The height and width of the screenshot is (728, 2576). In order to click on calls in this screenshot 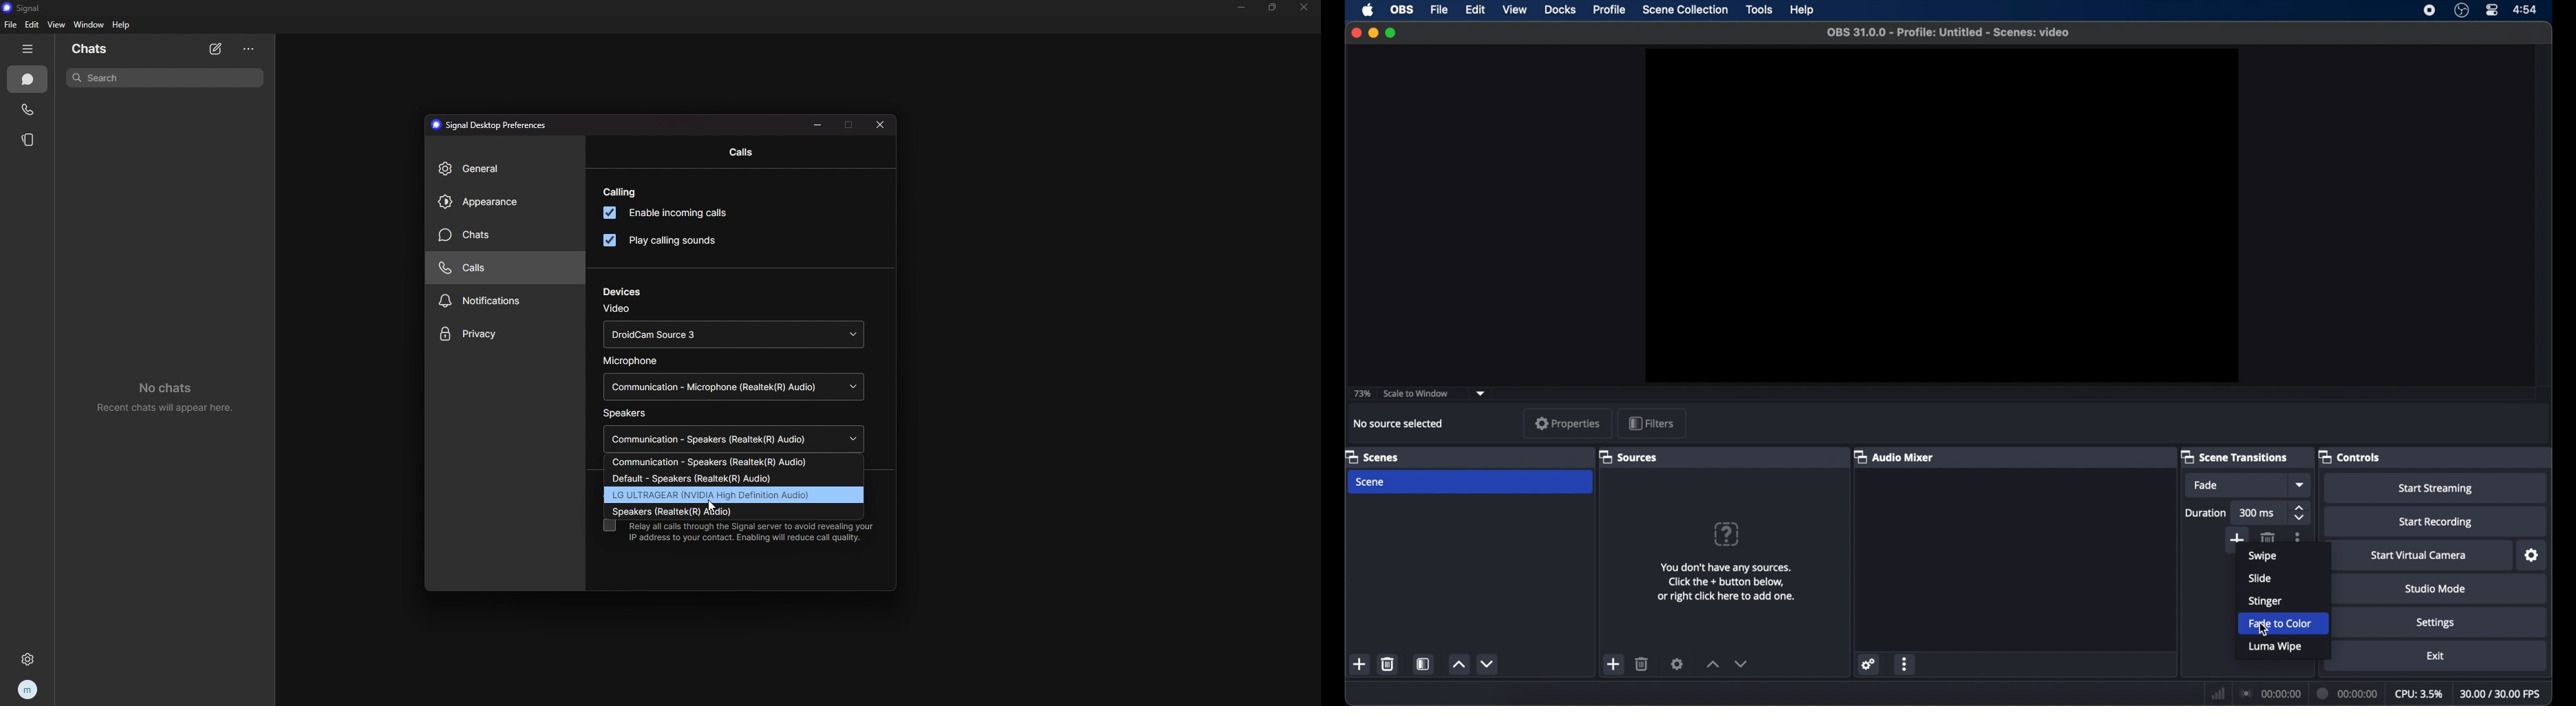, I will do `click(500, 268)`.